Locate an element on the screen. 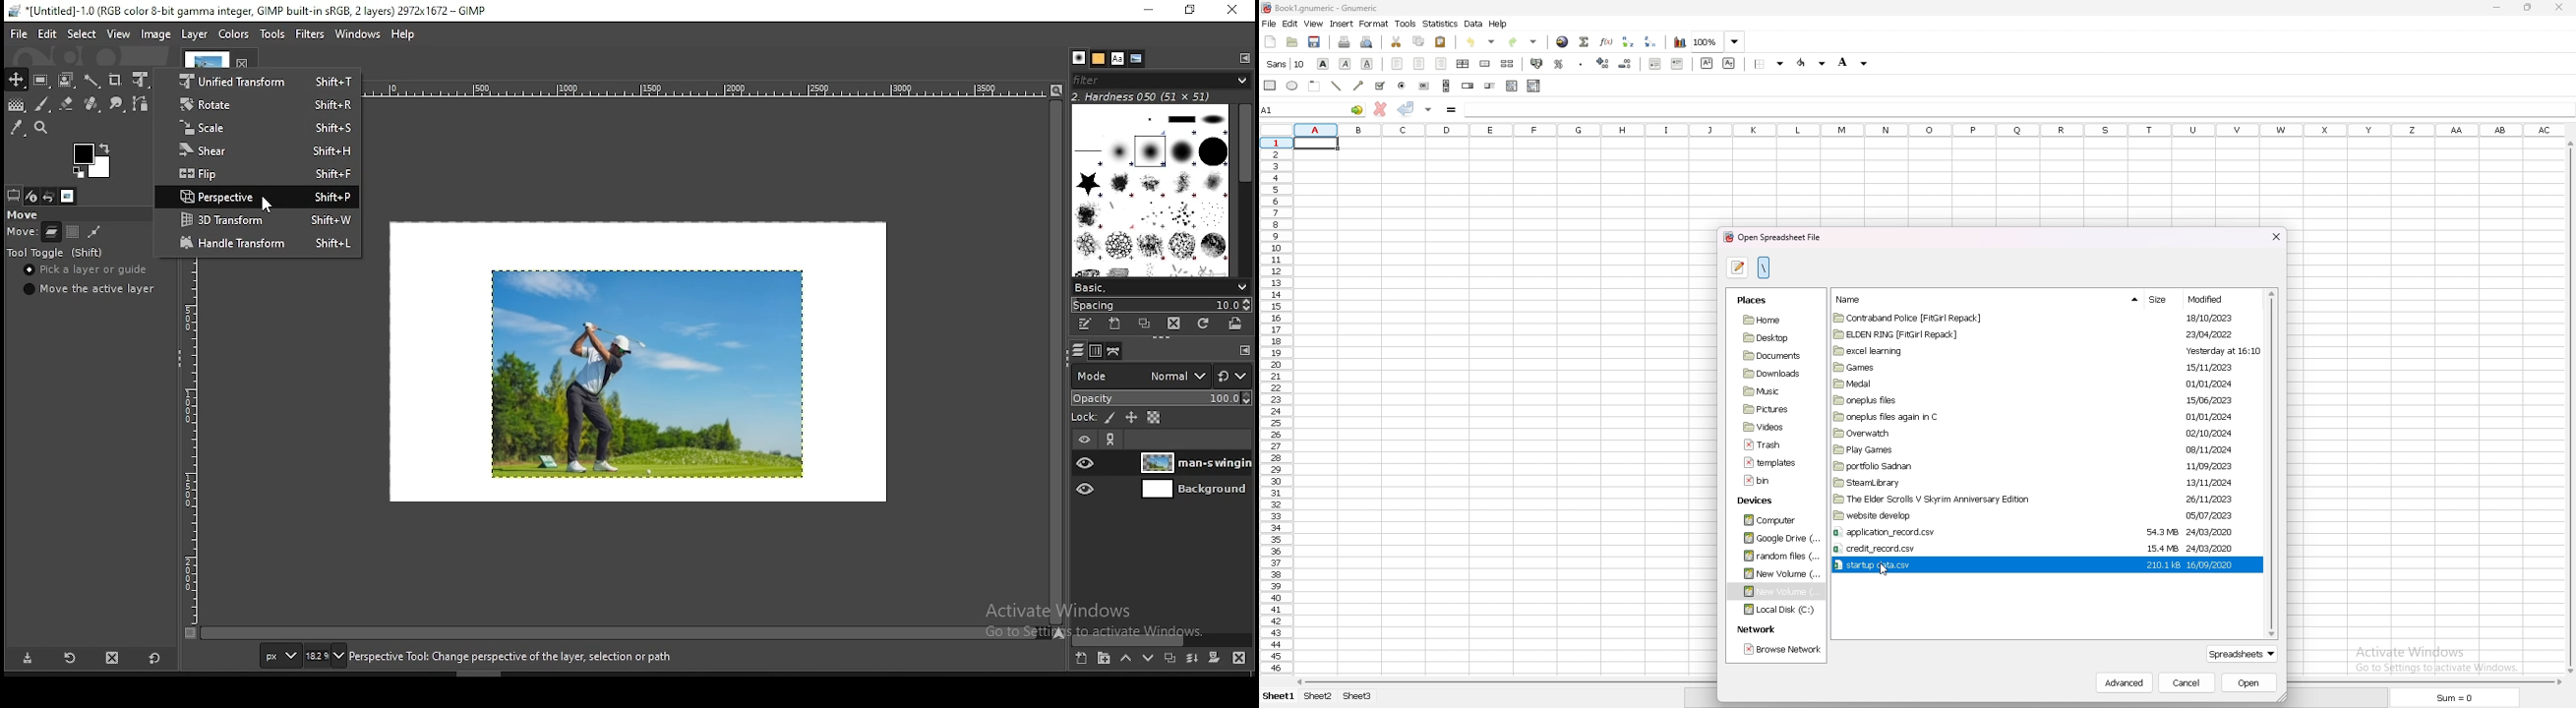 This screenshot has width=2576, height=728. increase indent is located at coordinates (1678, 64).